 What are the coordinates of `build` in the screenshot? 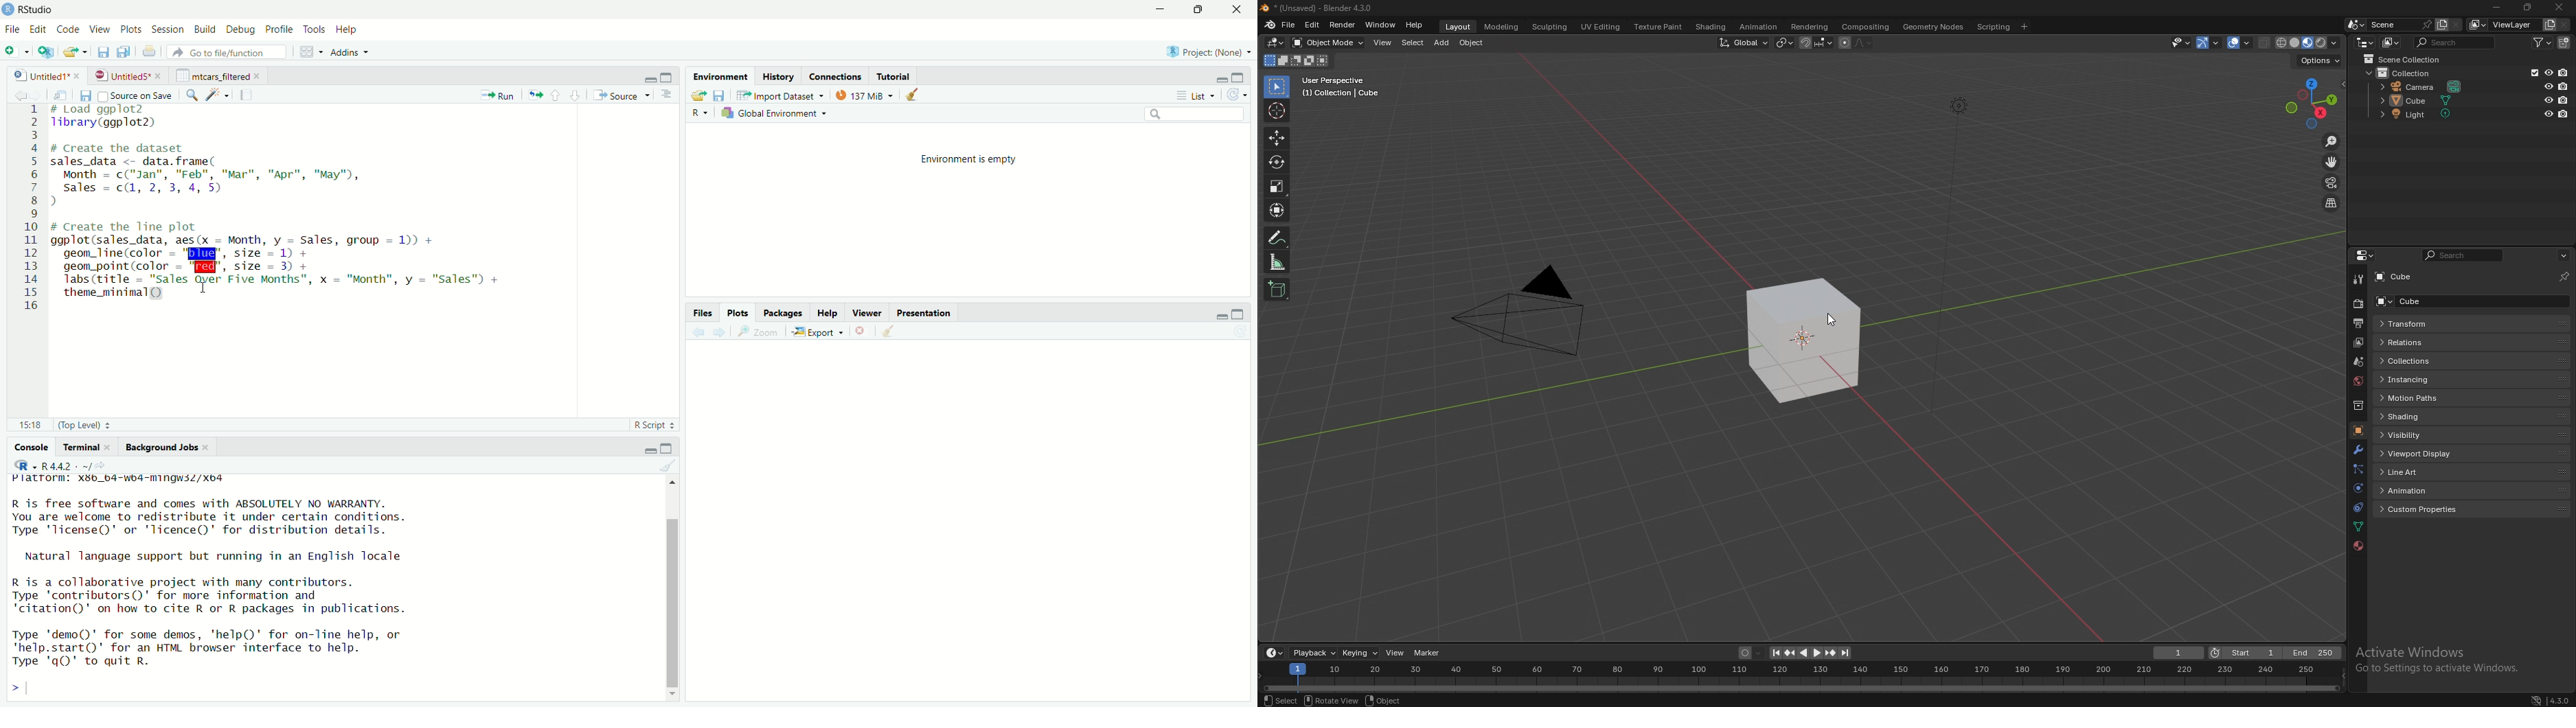 It's located at (206, 29).